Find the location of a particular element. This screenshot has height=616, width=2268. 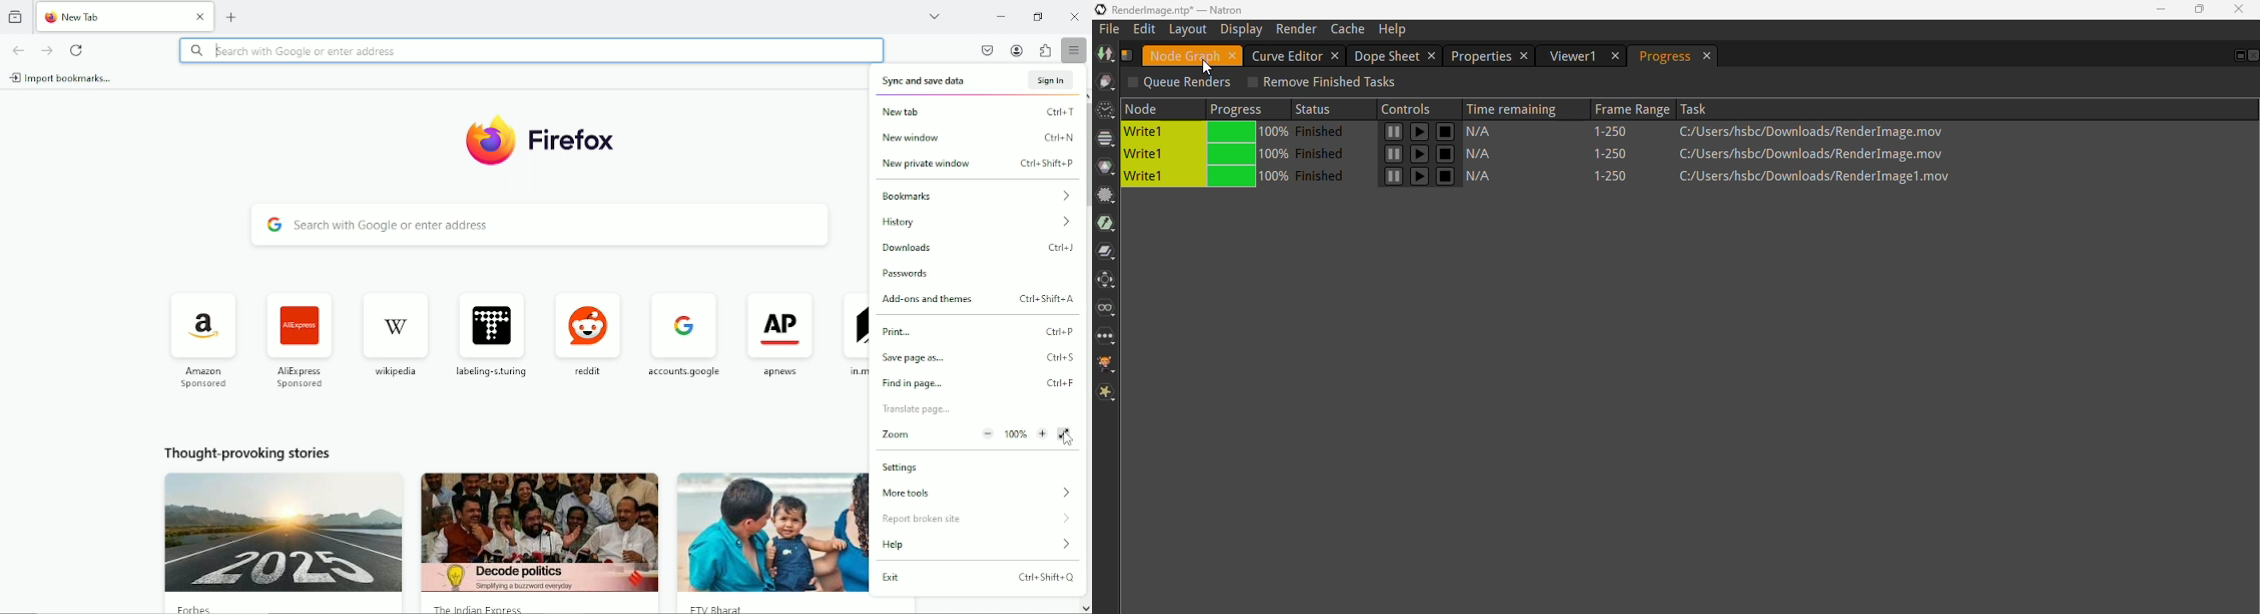

firefox  is located at coordinates (580, 144).